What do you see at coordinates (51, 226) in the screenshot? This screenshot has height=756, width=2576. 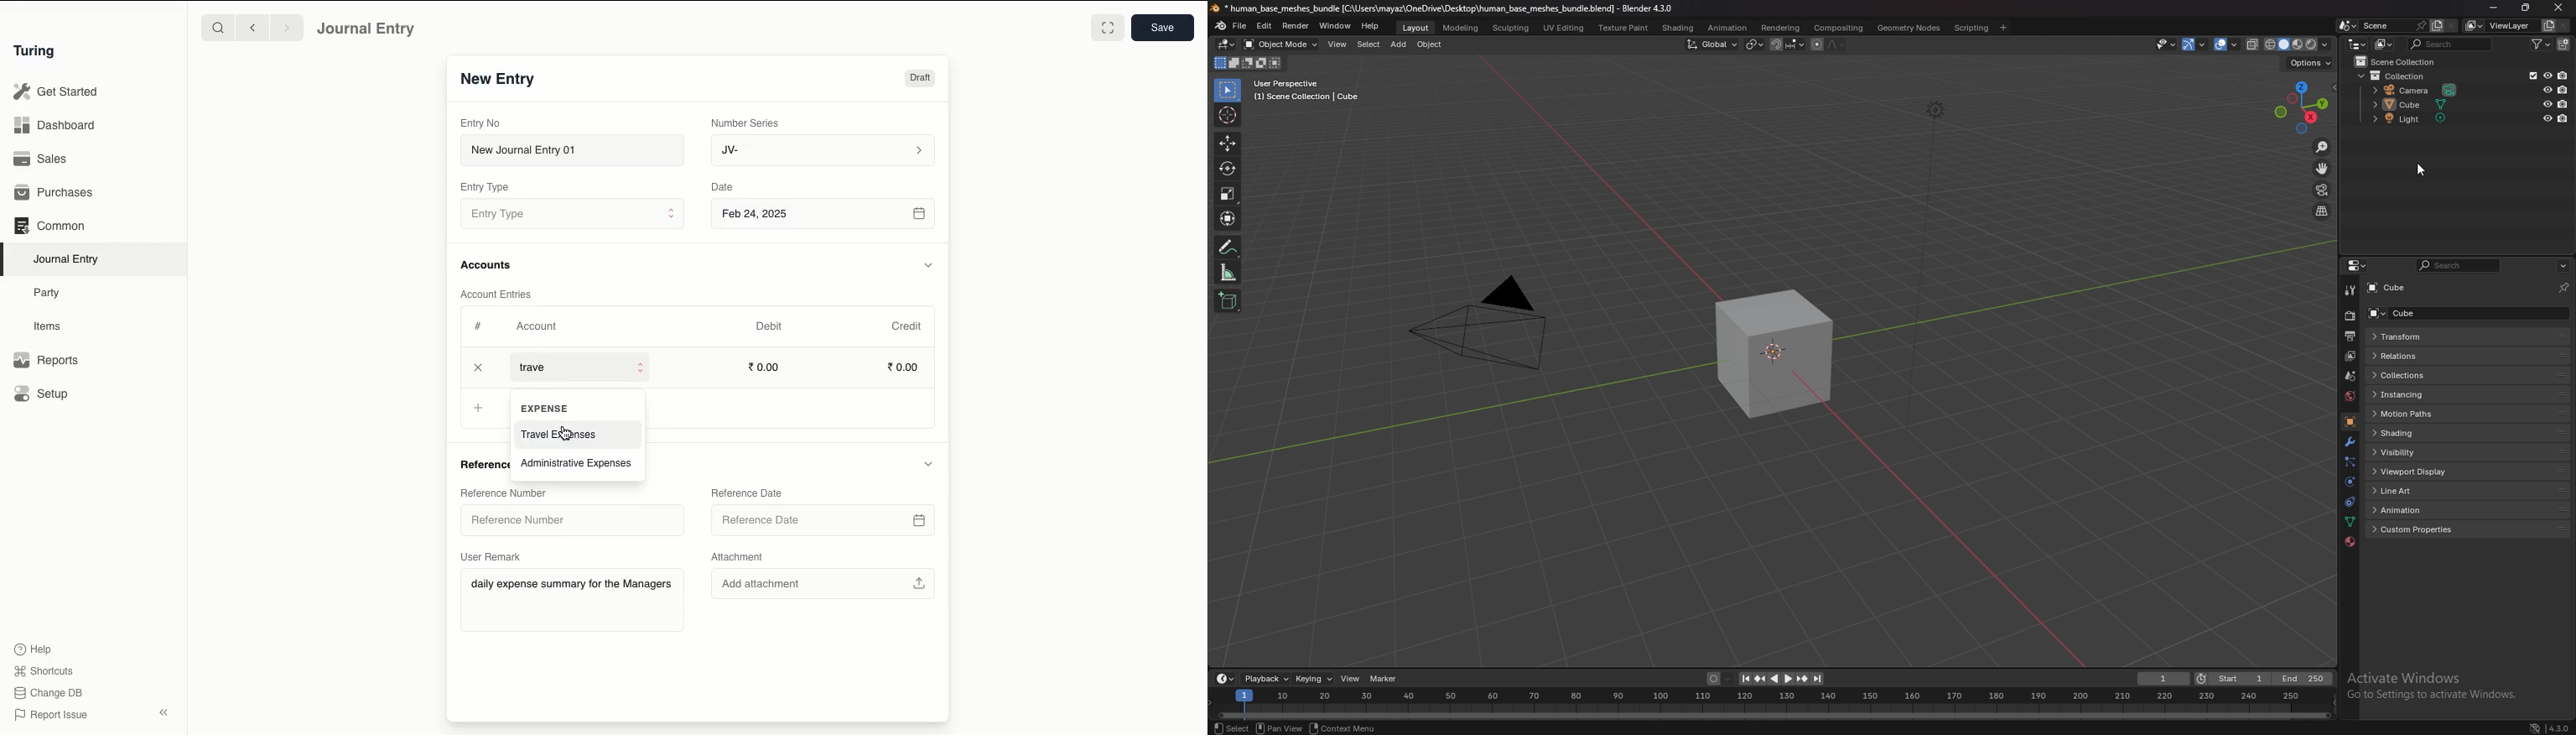 I see `Common` at bounding box center [51, 226].